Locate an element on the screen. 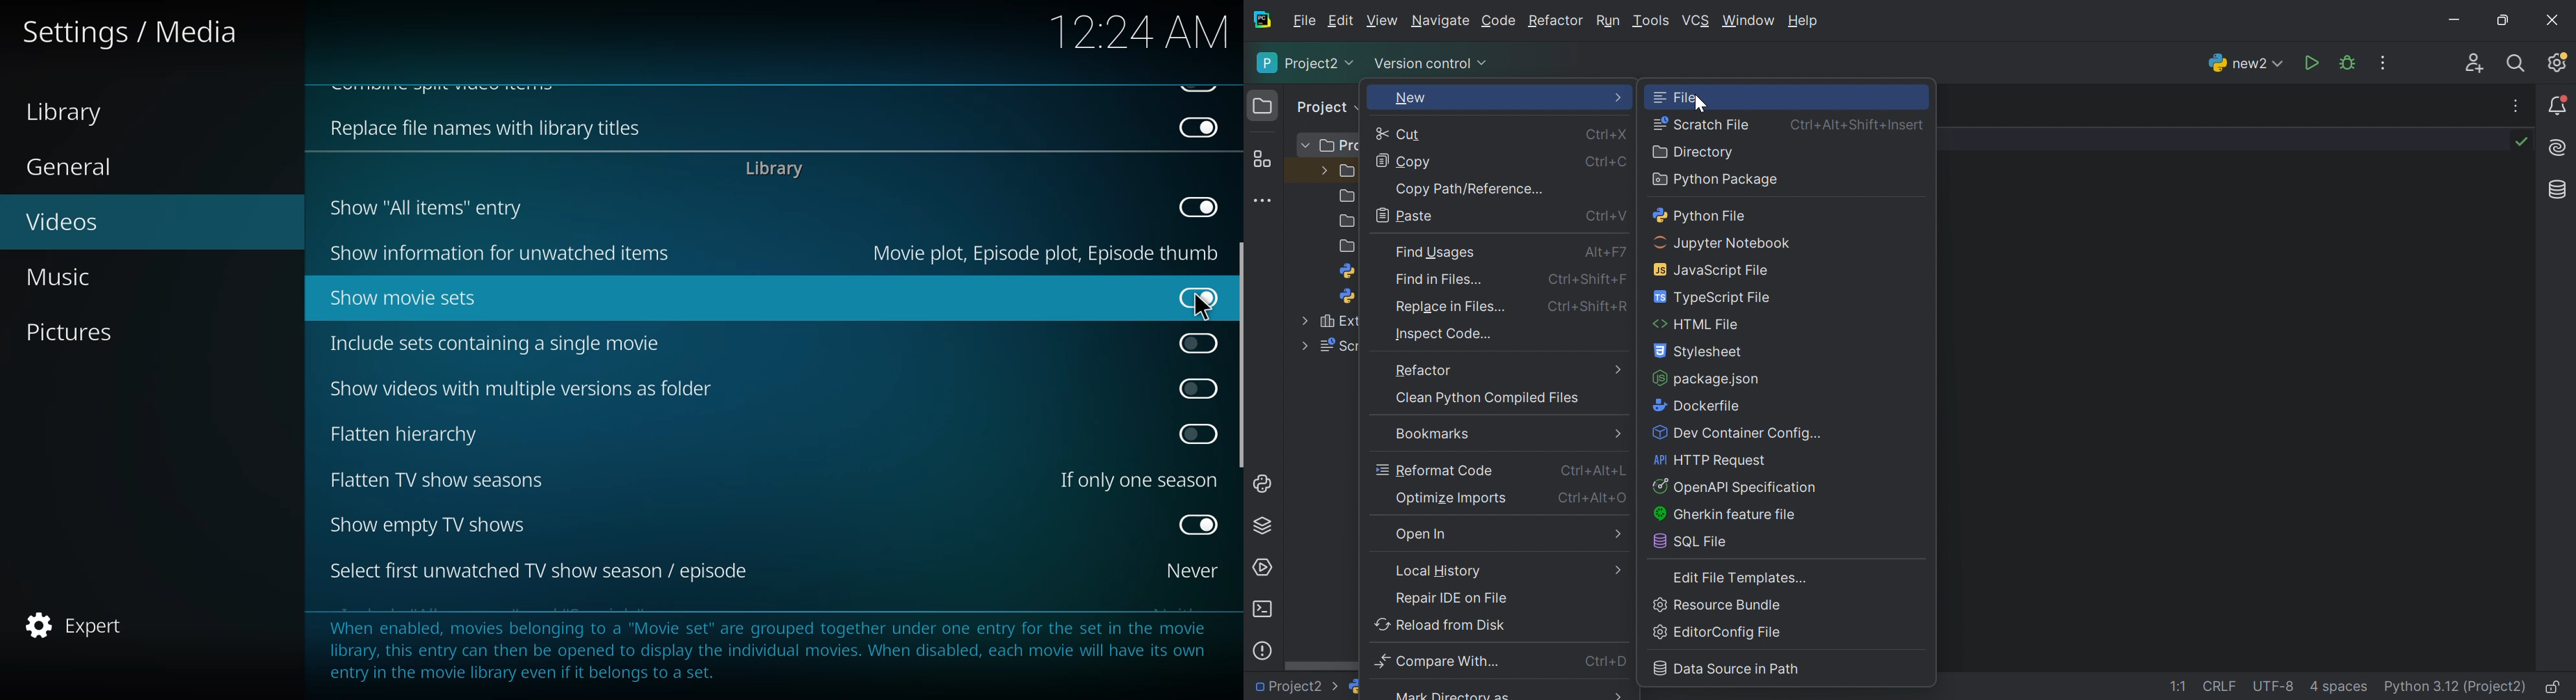 The height and width of the screenshot is (700, 2576). videos is located at coordinates (63, 222).